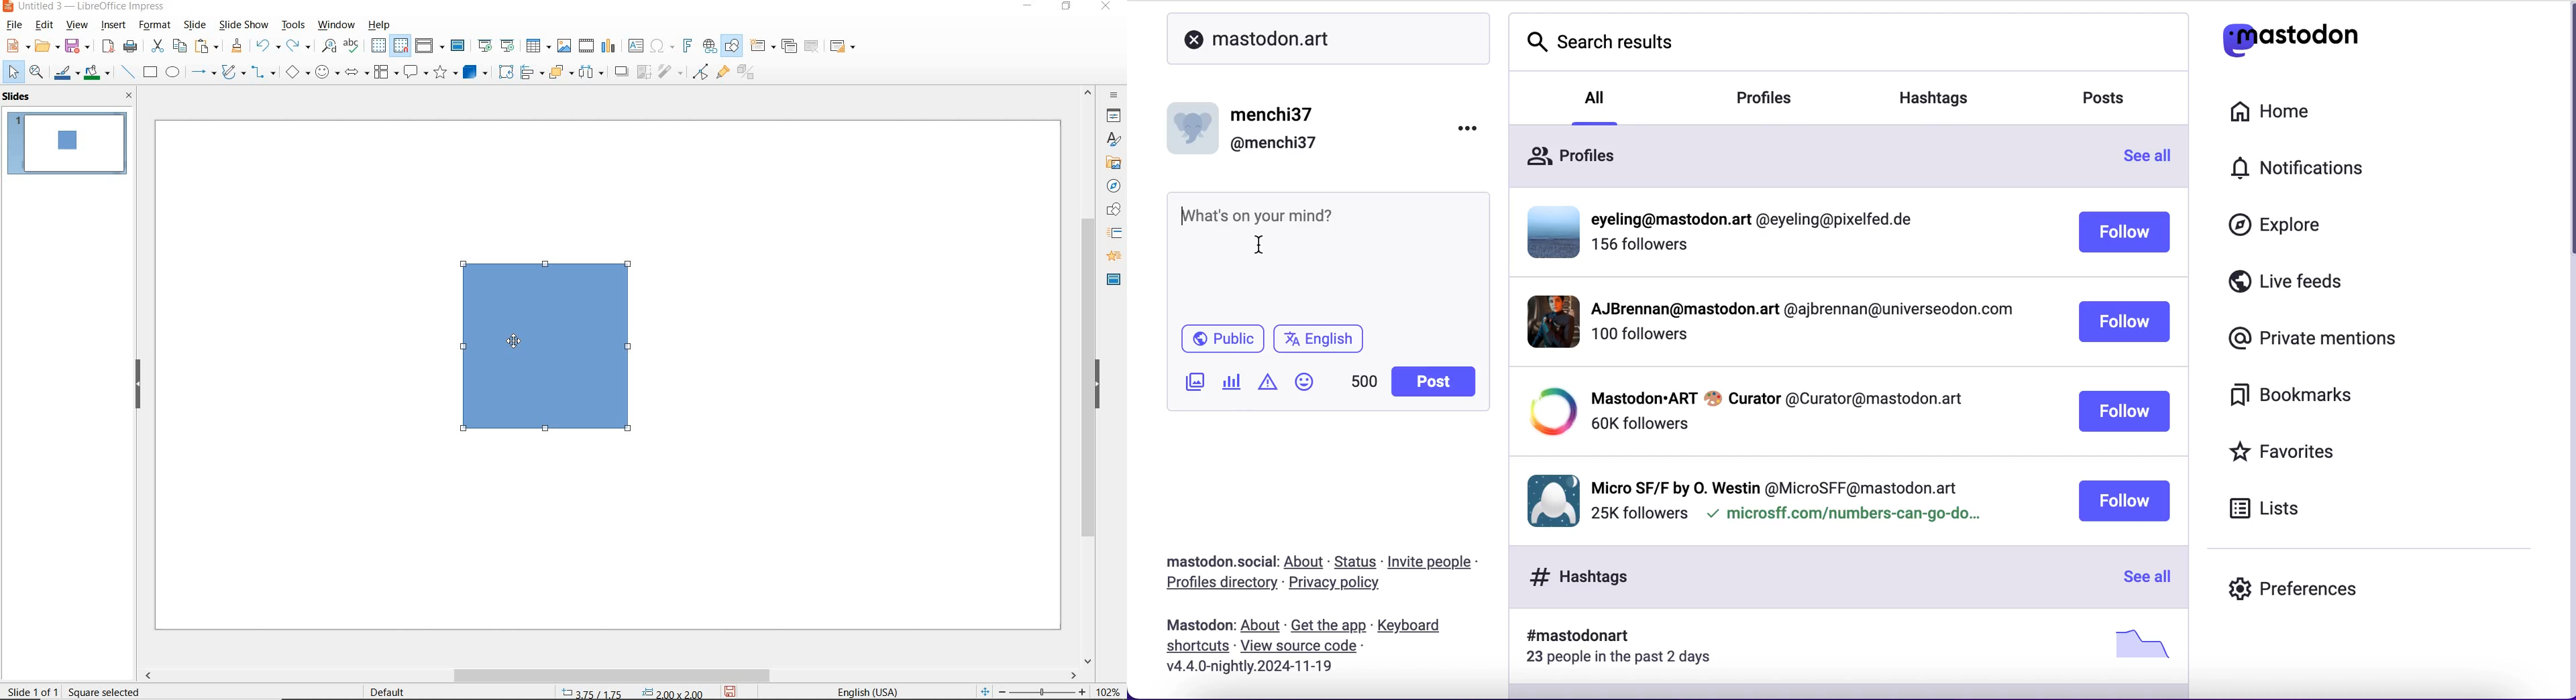  Describe the element at coordinates (1317, 339) in the screenshot. I see `english` at that location.